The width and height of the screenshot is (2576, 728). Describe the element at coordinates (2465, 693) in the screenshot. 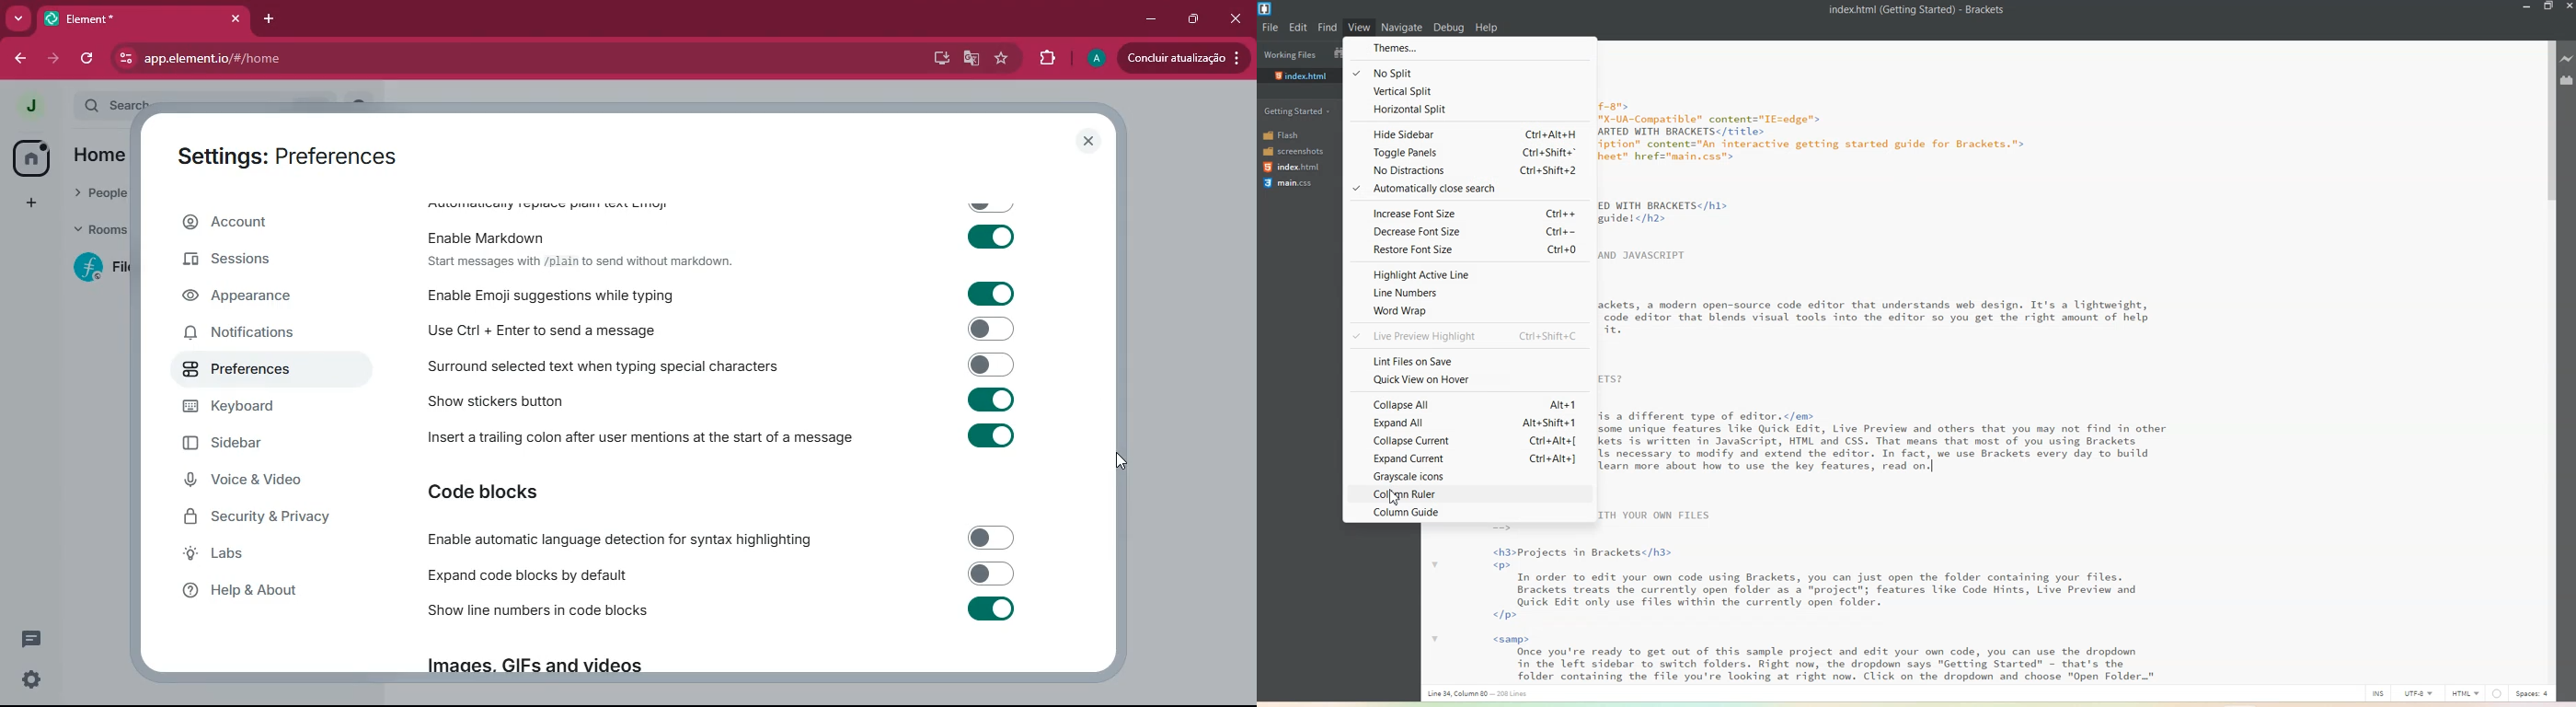

I see `HTML` at that location.